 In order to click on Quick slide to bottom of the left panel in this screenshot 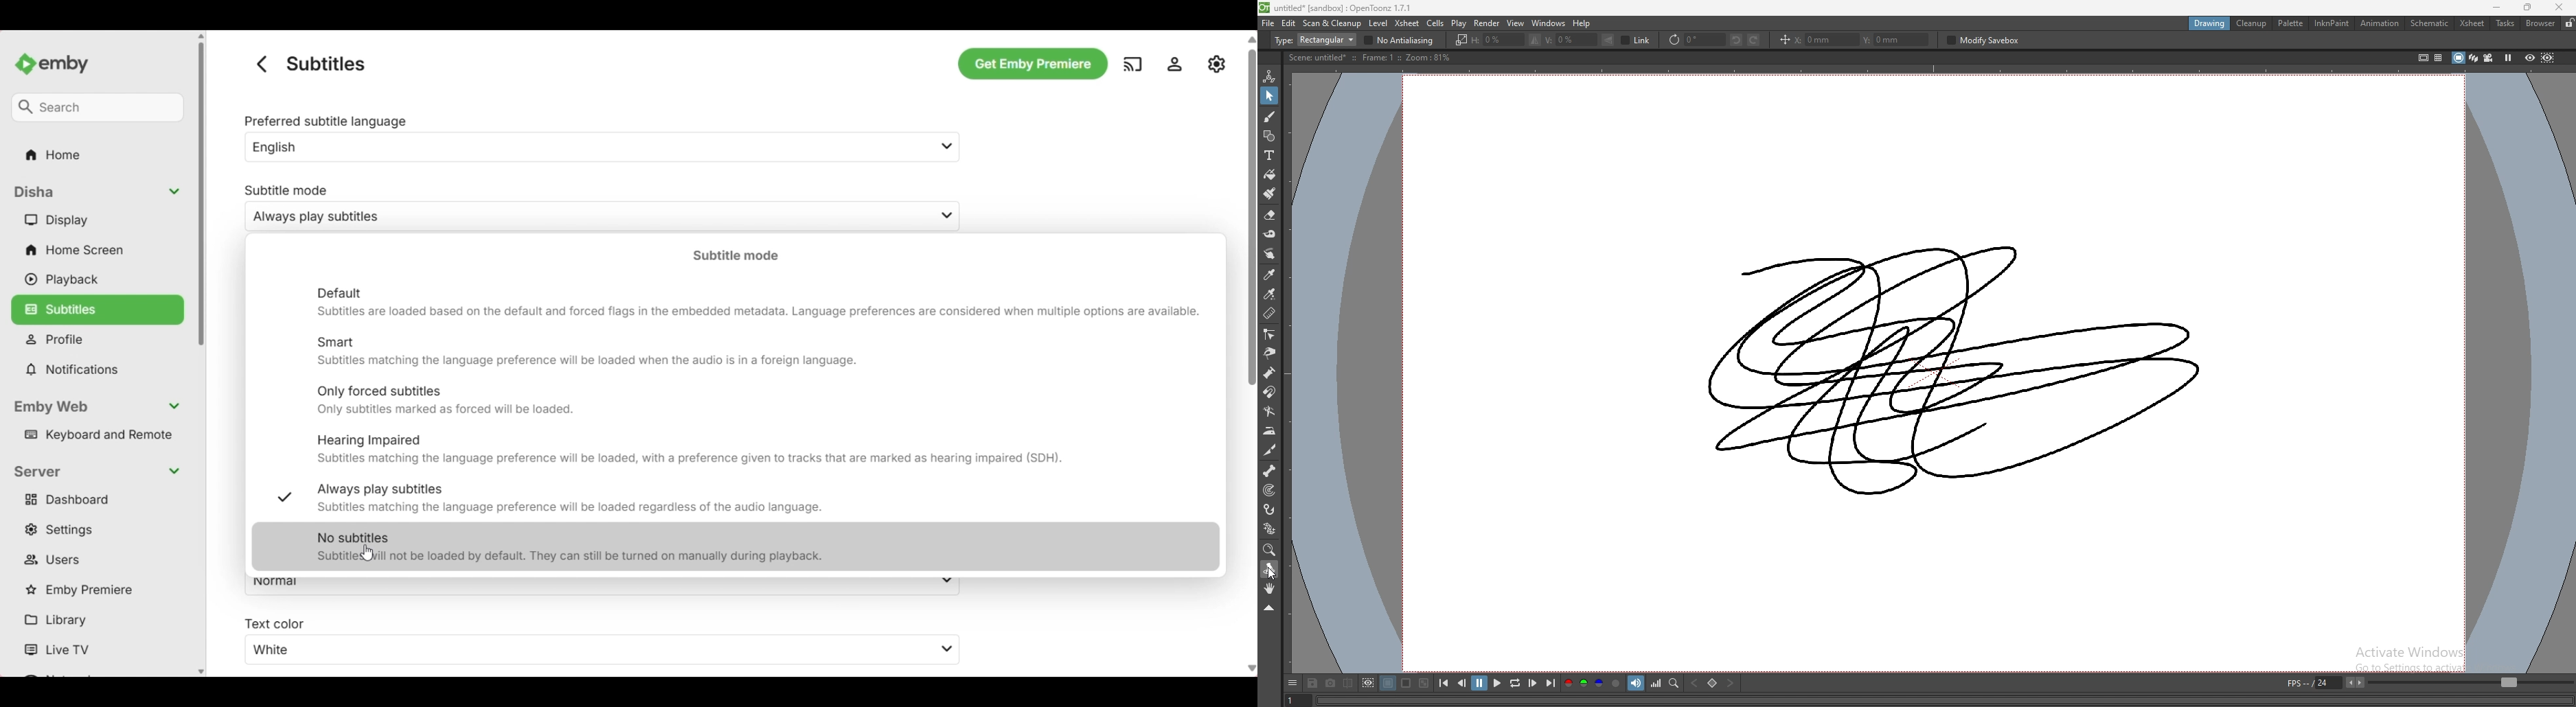, I will do `click(201, 672)`.